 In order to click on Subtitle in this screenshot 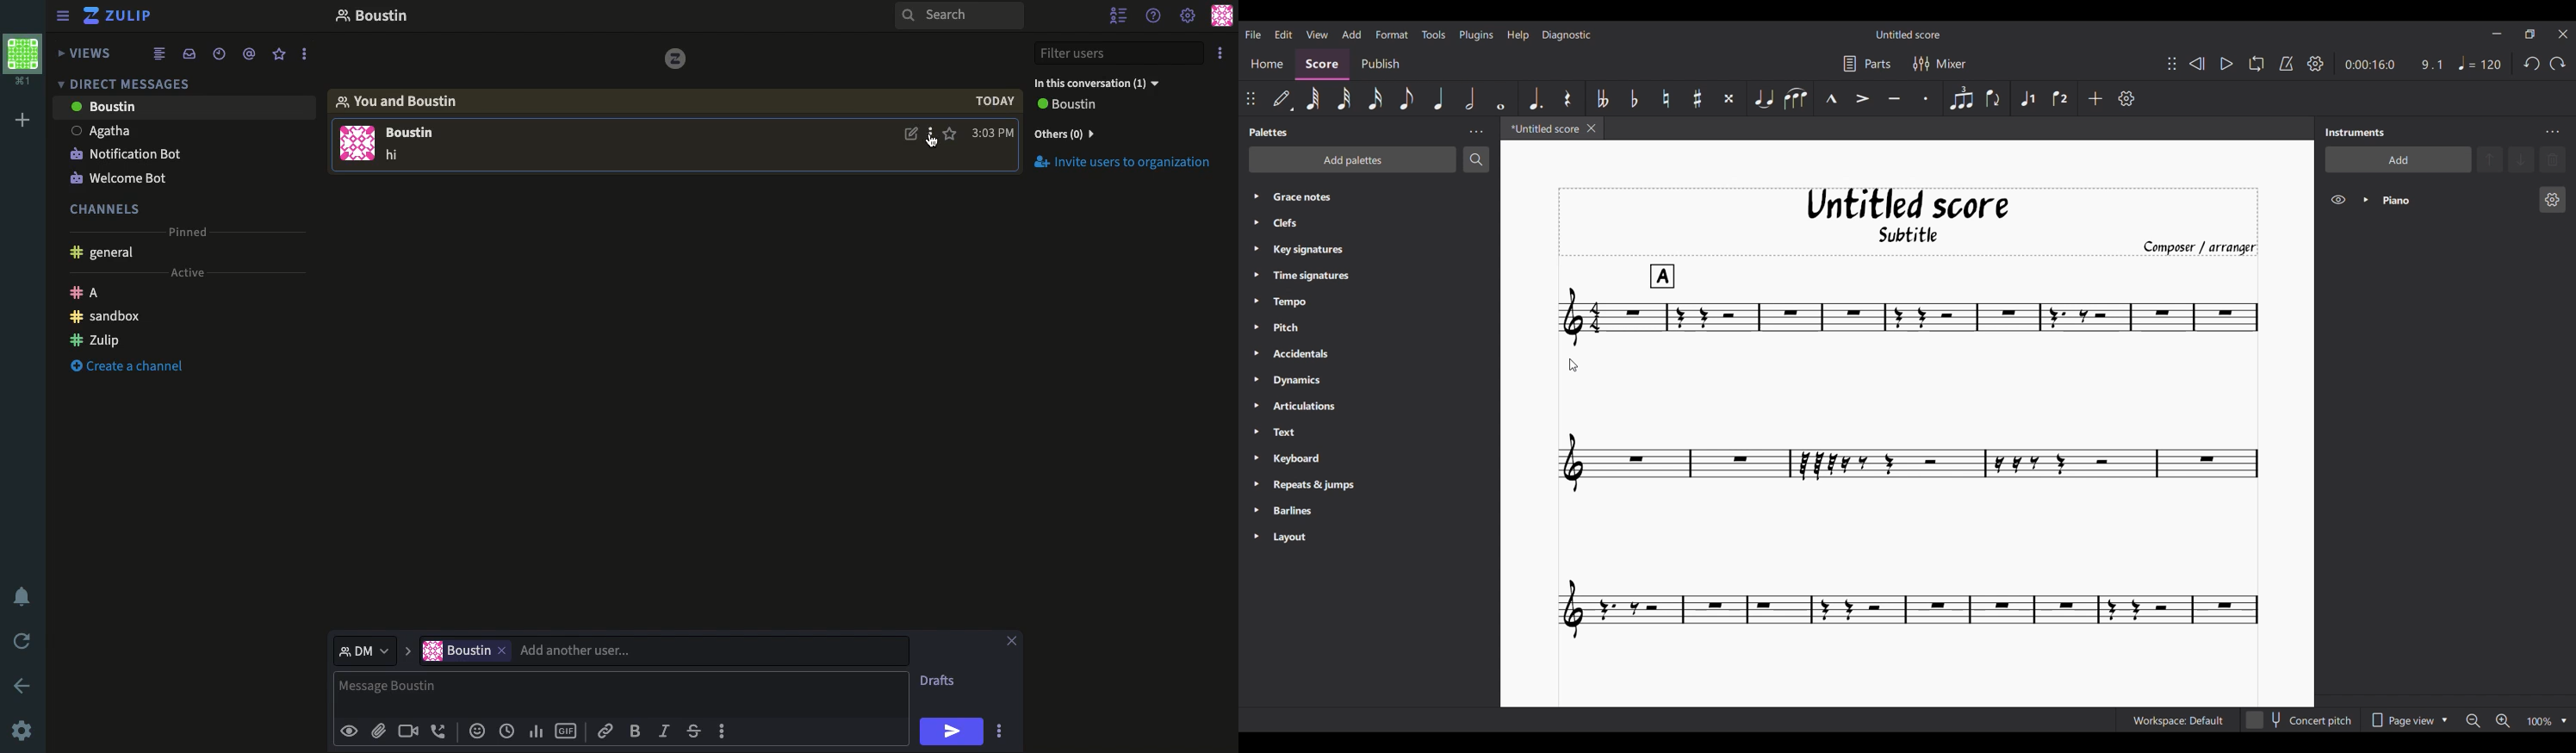, I will do `click(1923, 234)`.